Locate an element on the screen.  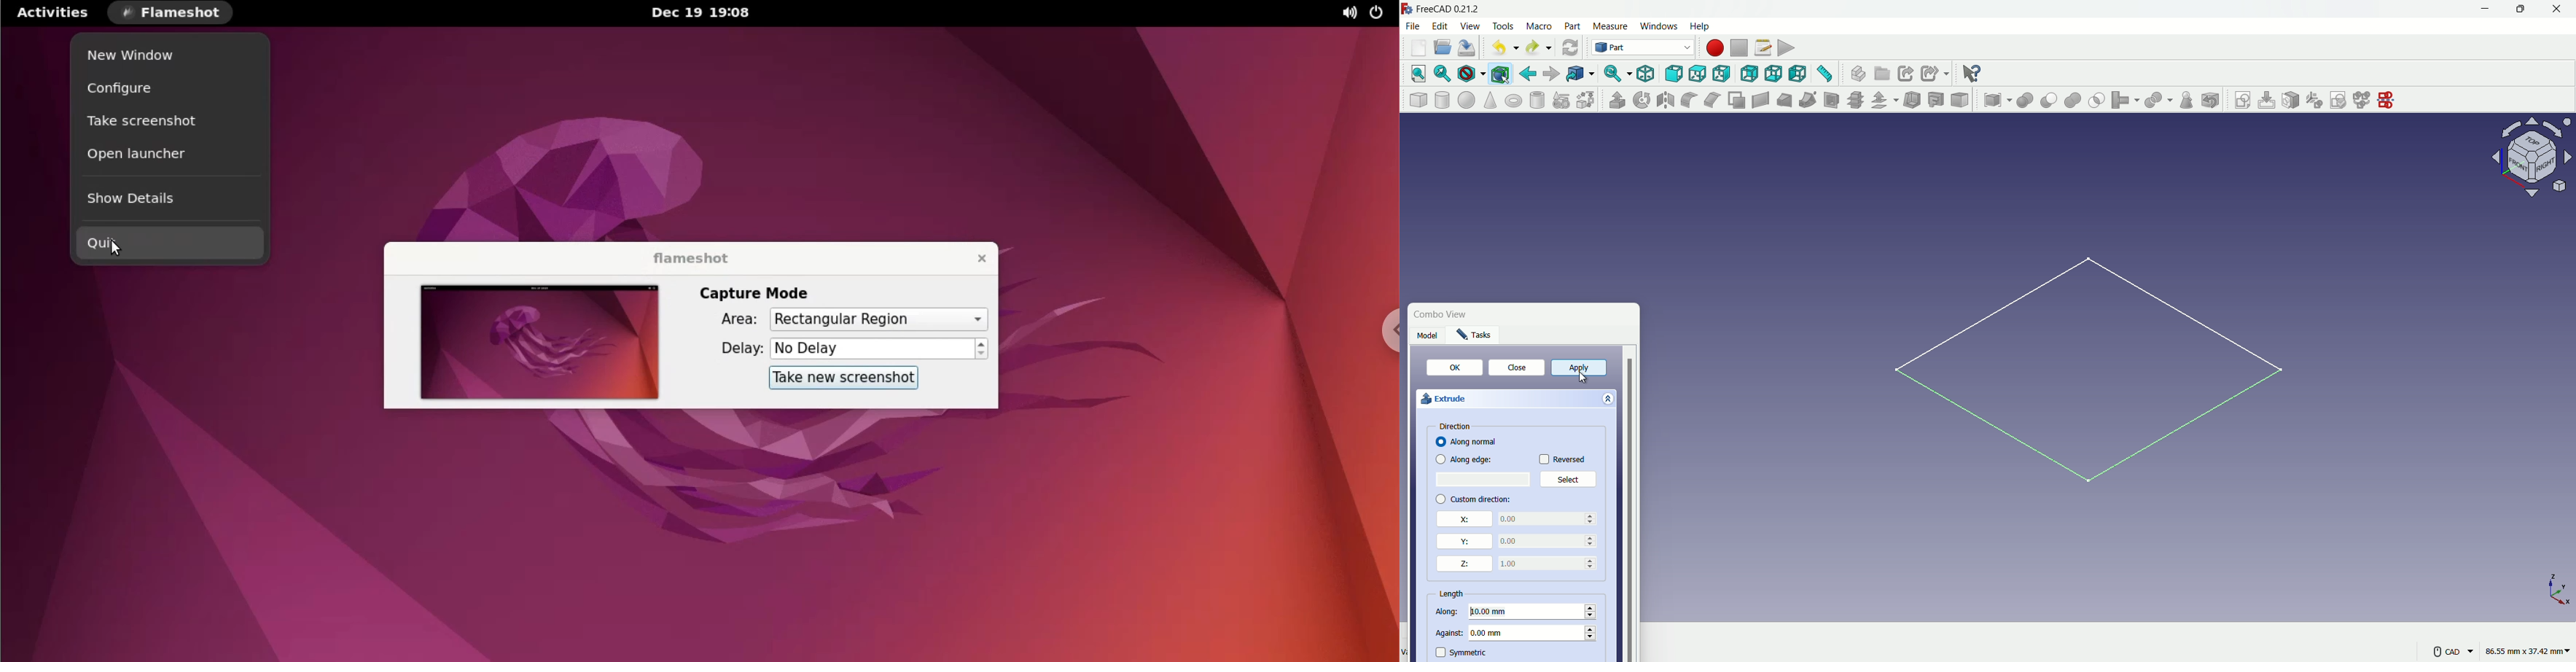
fit selection is located at coordinates (1444, 73).